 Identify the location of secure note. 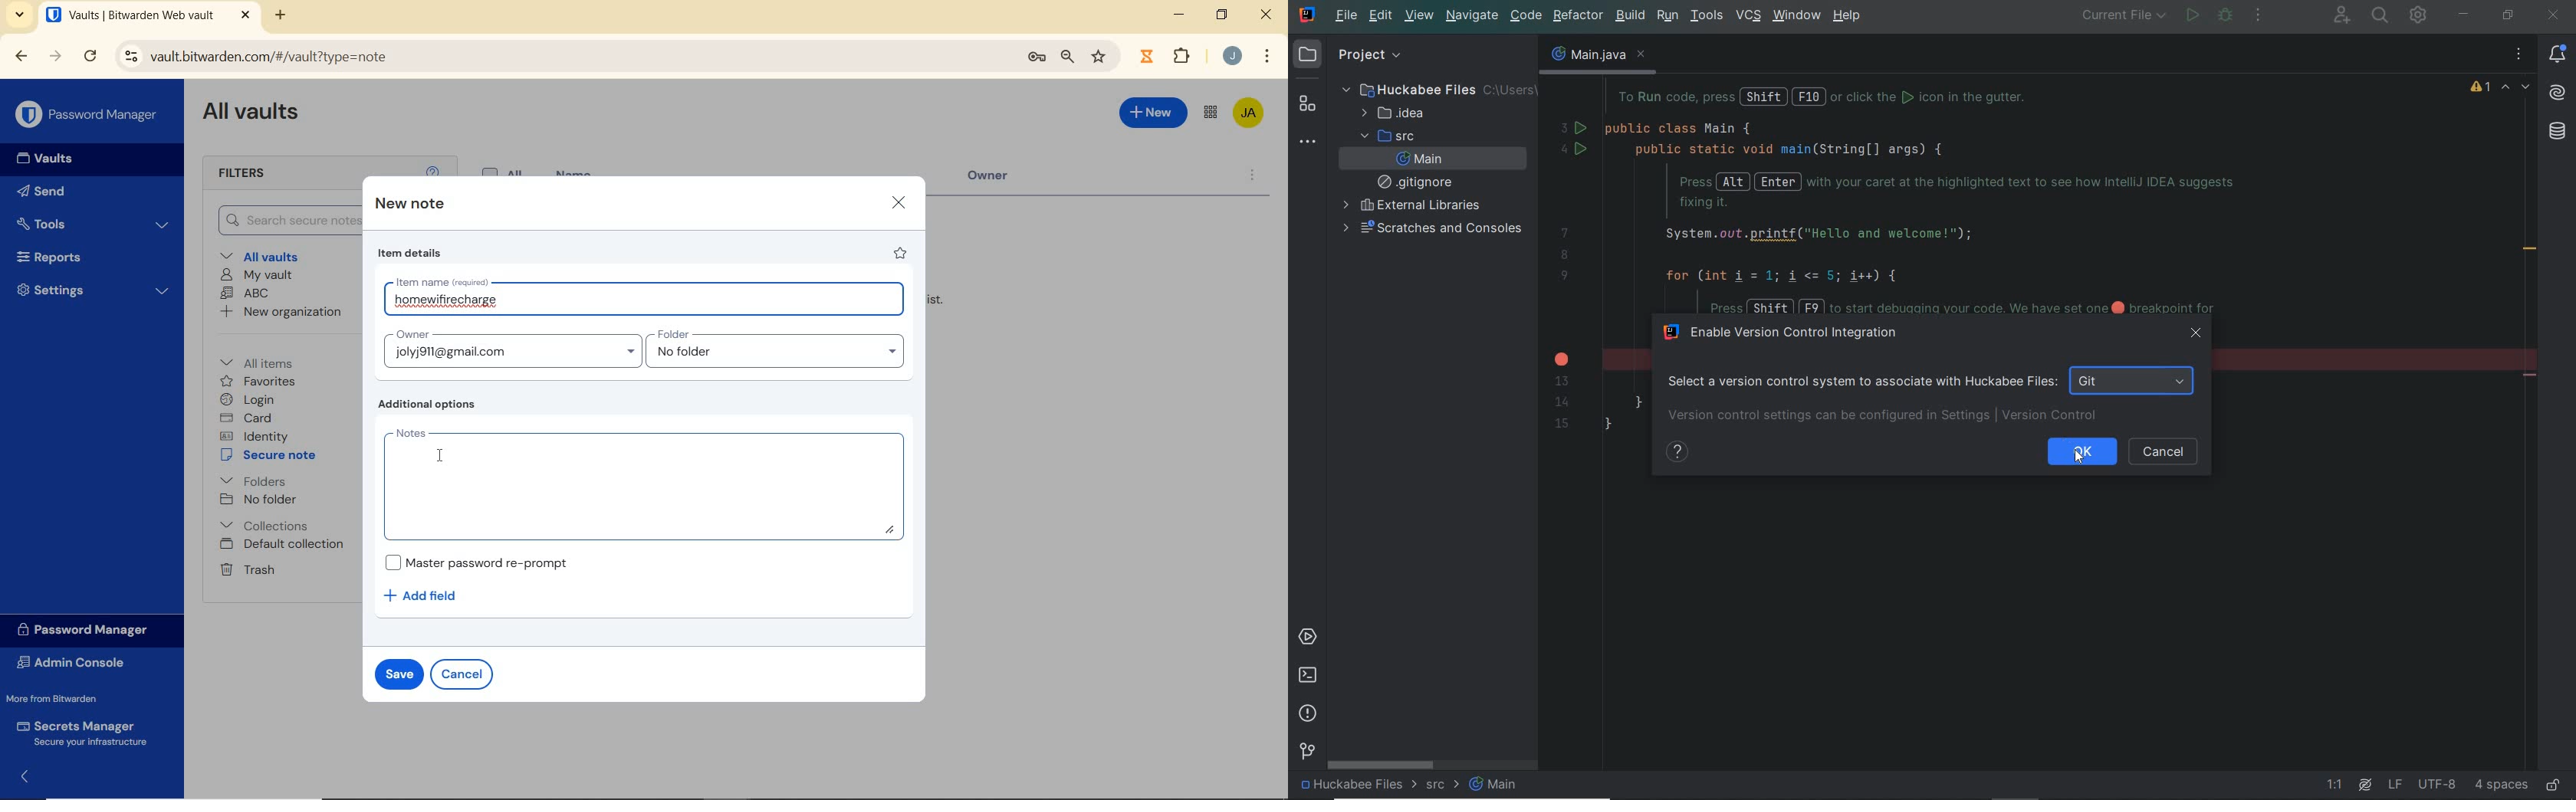
(271, 455).